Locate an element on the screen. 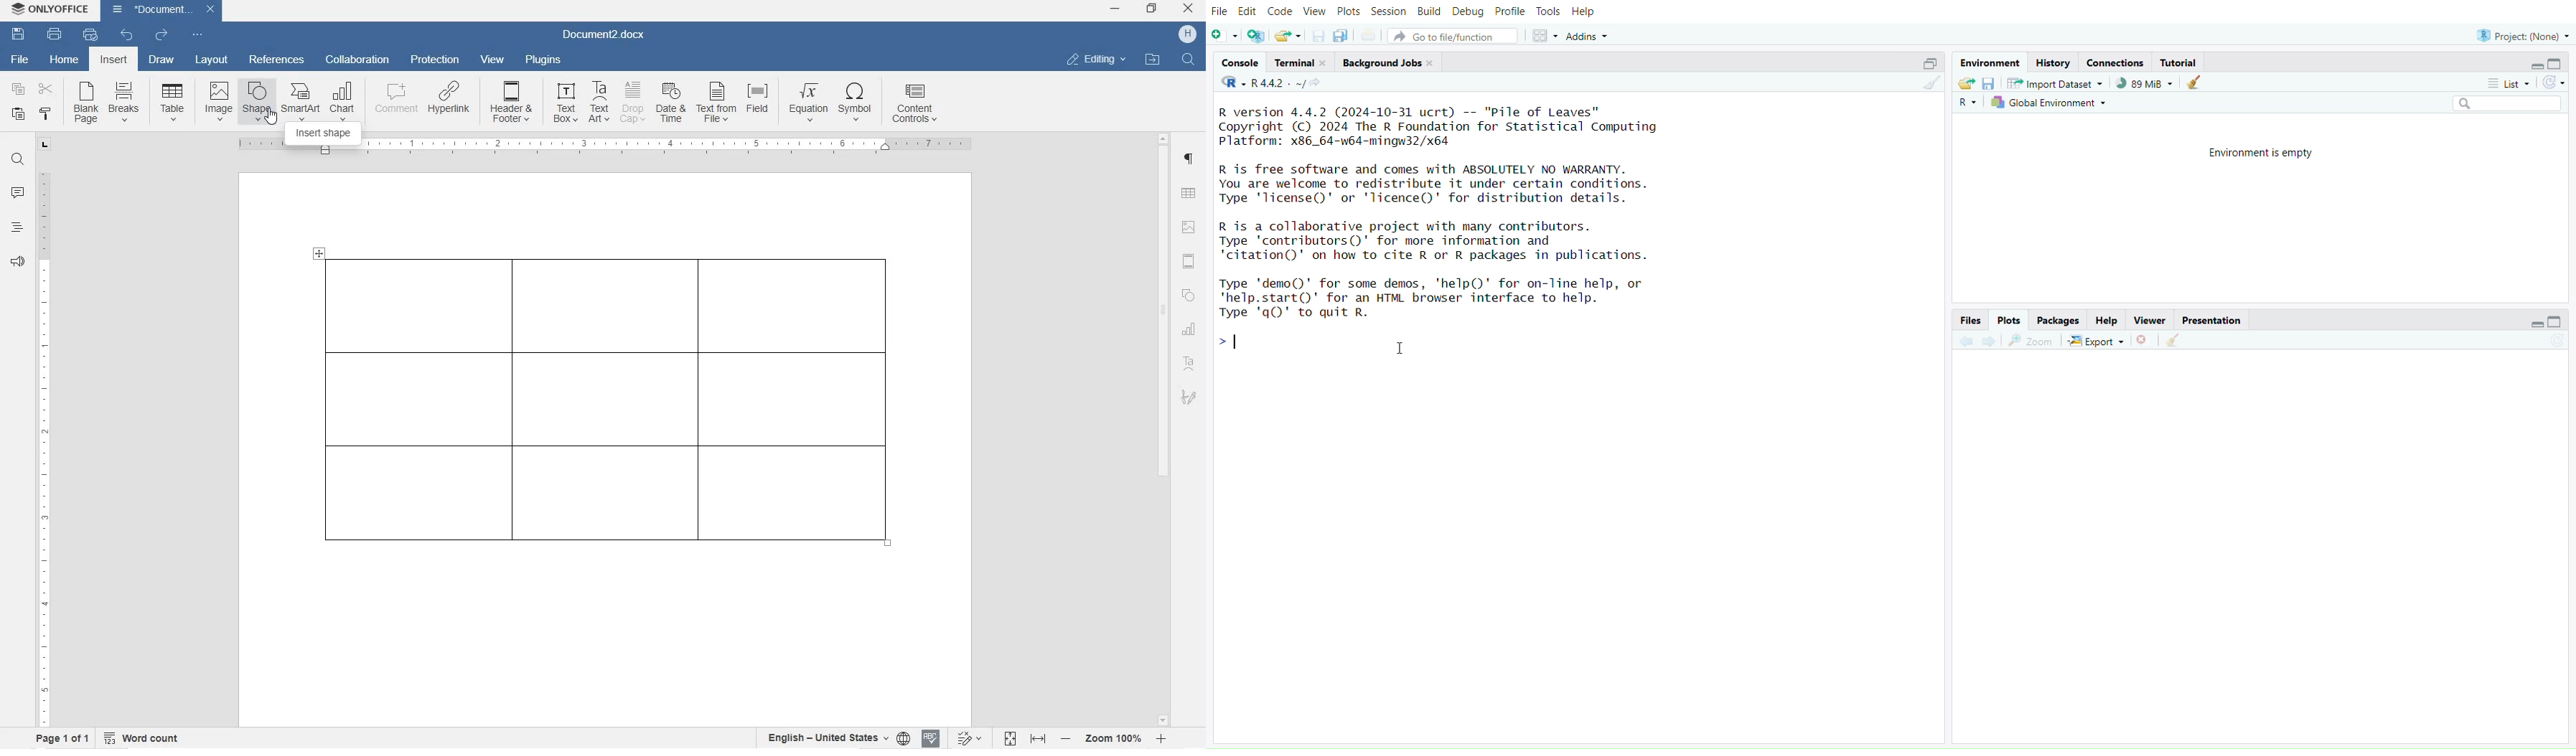 The image size is (2576, 756). Create a project is located at coordinates (1256, 36).